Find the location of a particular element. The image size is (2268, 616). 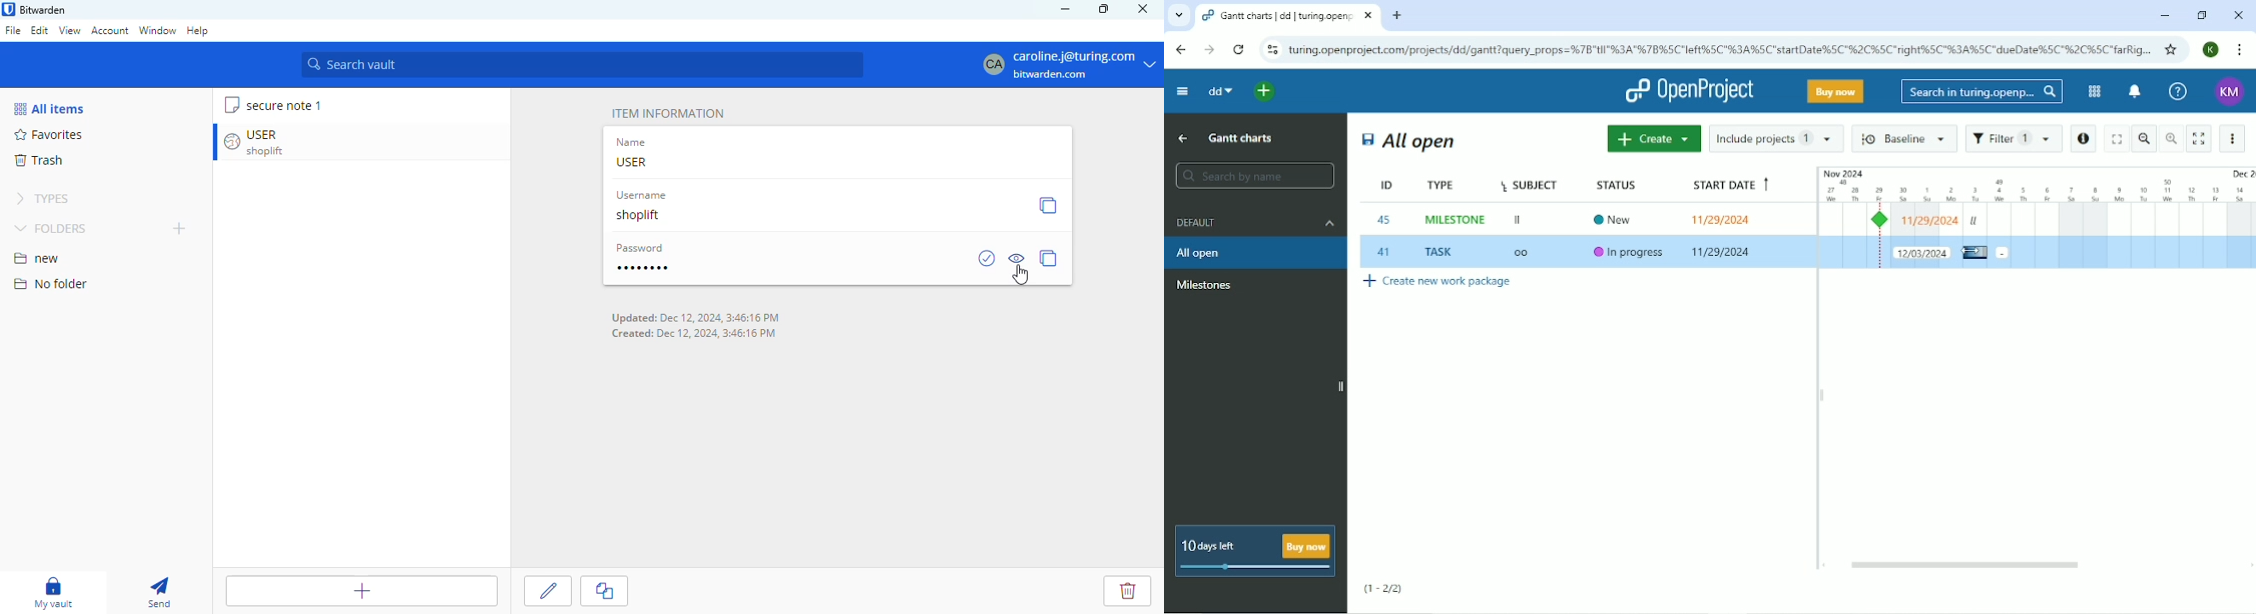

name is located at coordinates (634, 142).